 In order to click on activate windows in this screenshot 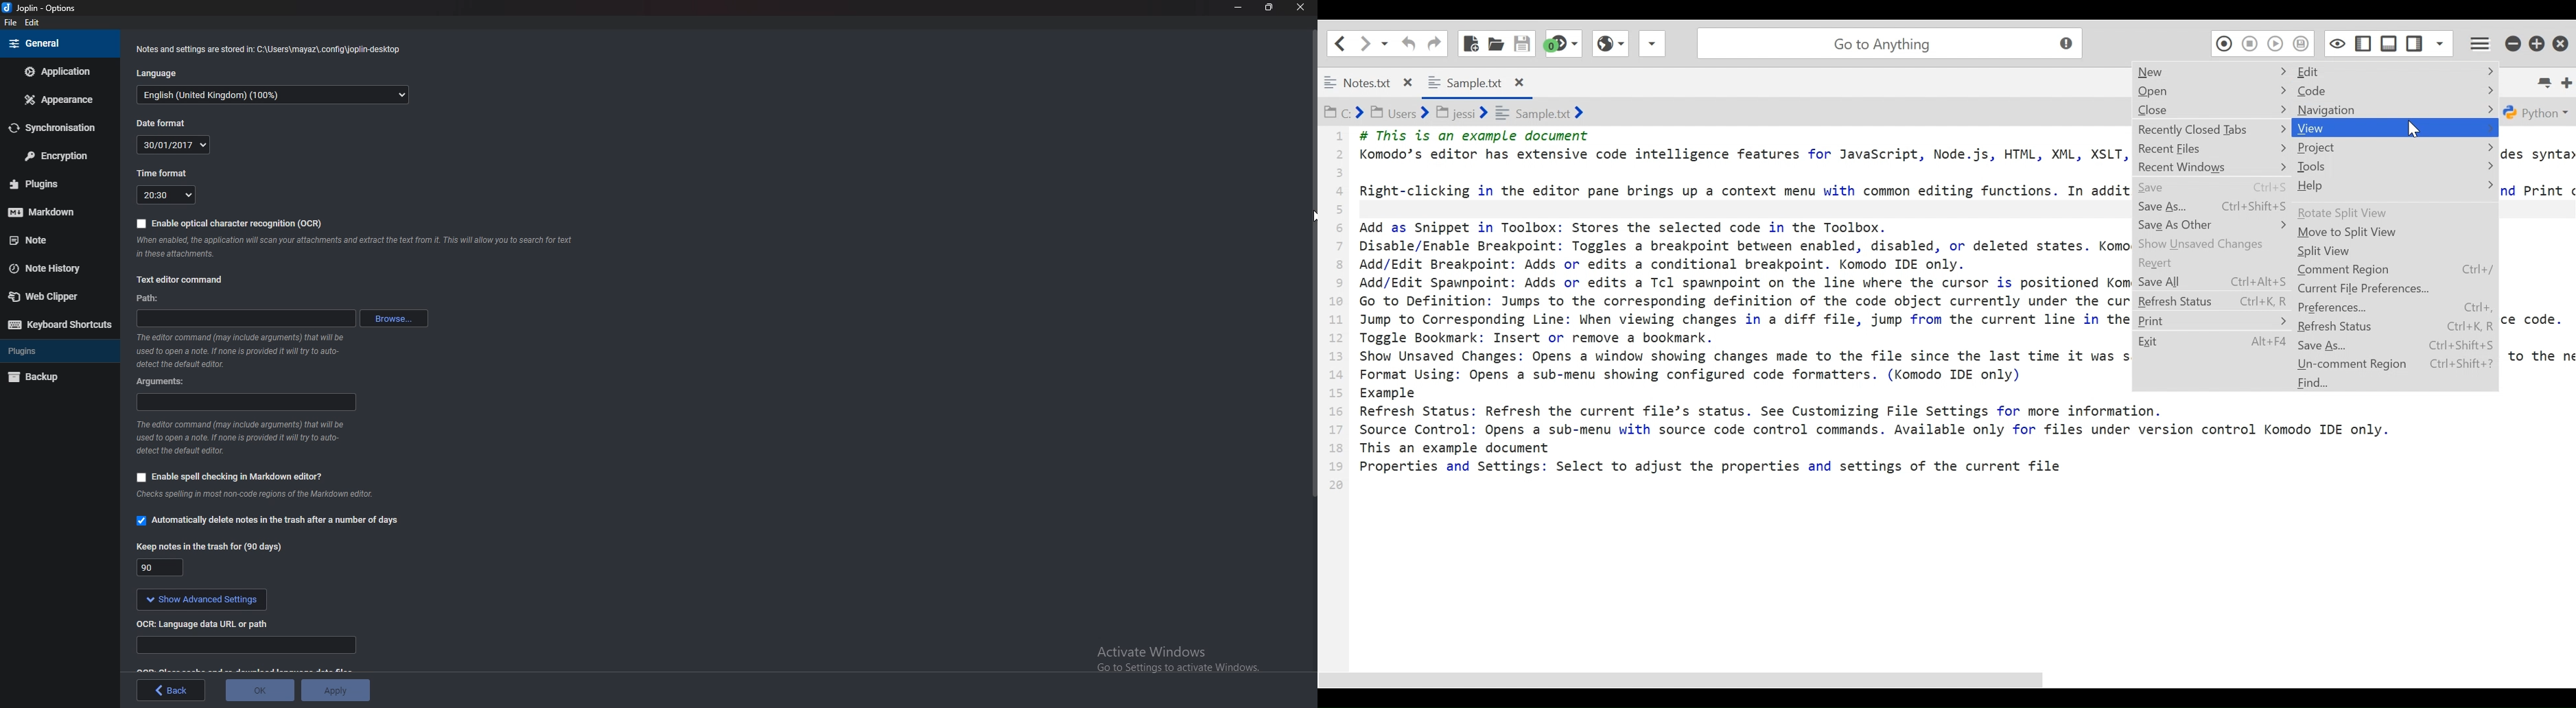, I will do `click(1177, 666)`.